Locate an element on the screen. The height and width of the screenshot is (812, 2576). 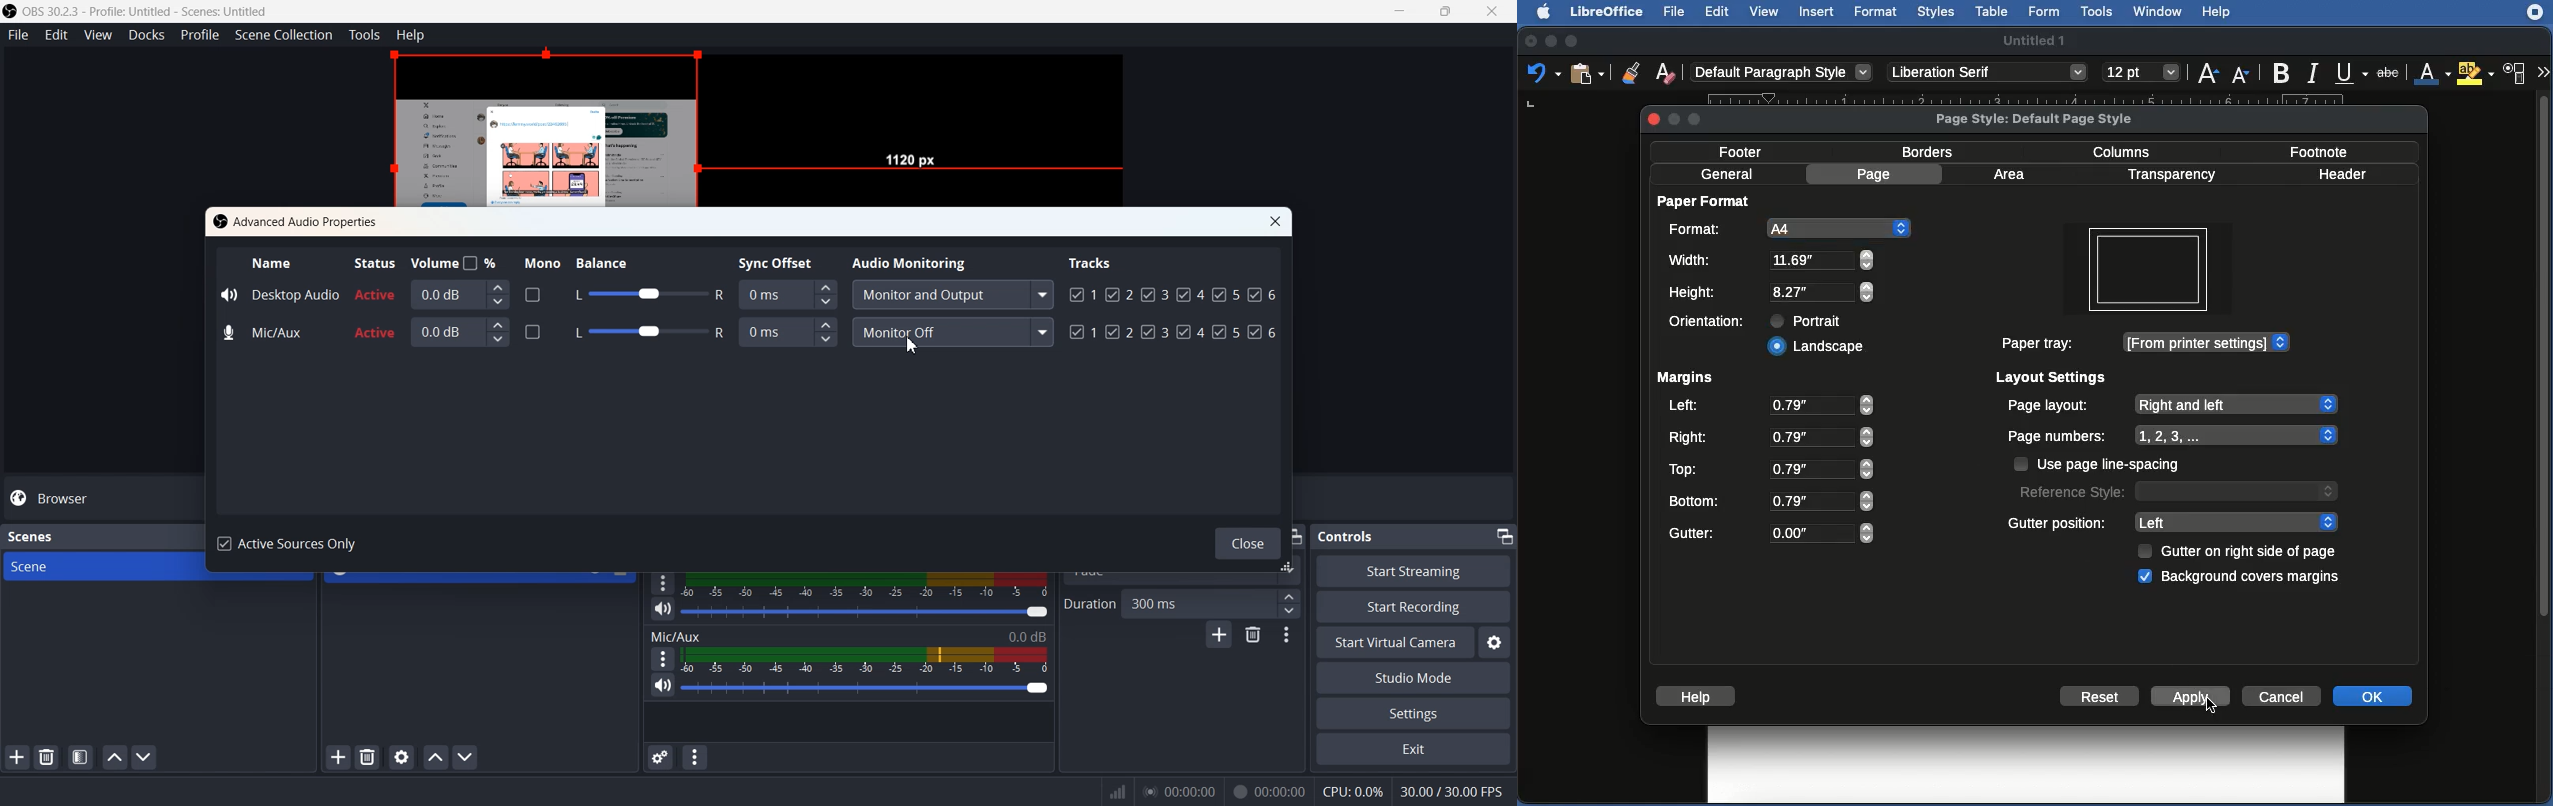
Start Recording is located at coordinates (1413, 606).